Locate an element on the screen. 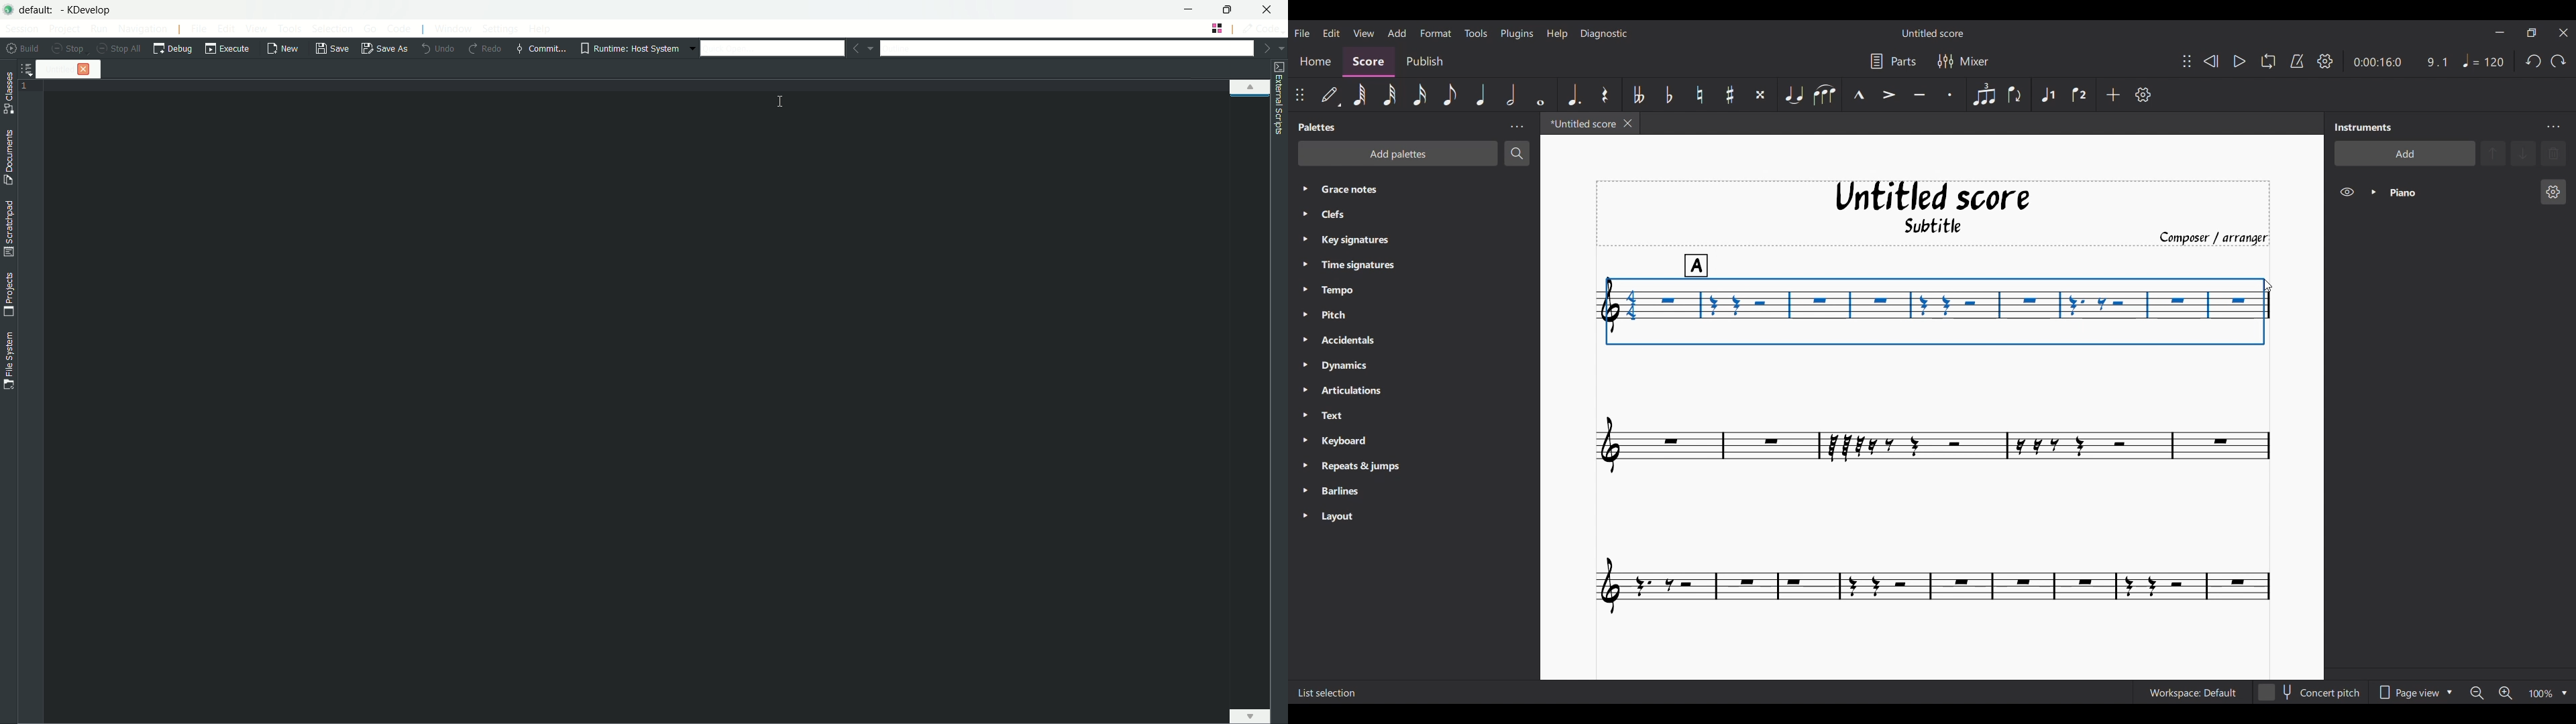 The image size is (2576, 728). Customize toolbar is located at coordinates (2143, 95).